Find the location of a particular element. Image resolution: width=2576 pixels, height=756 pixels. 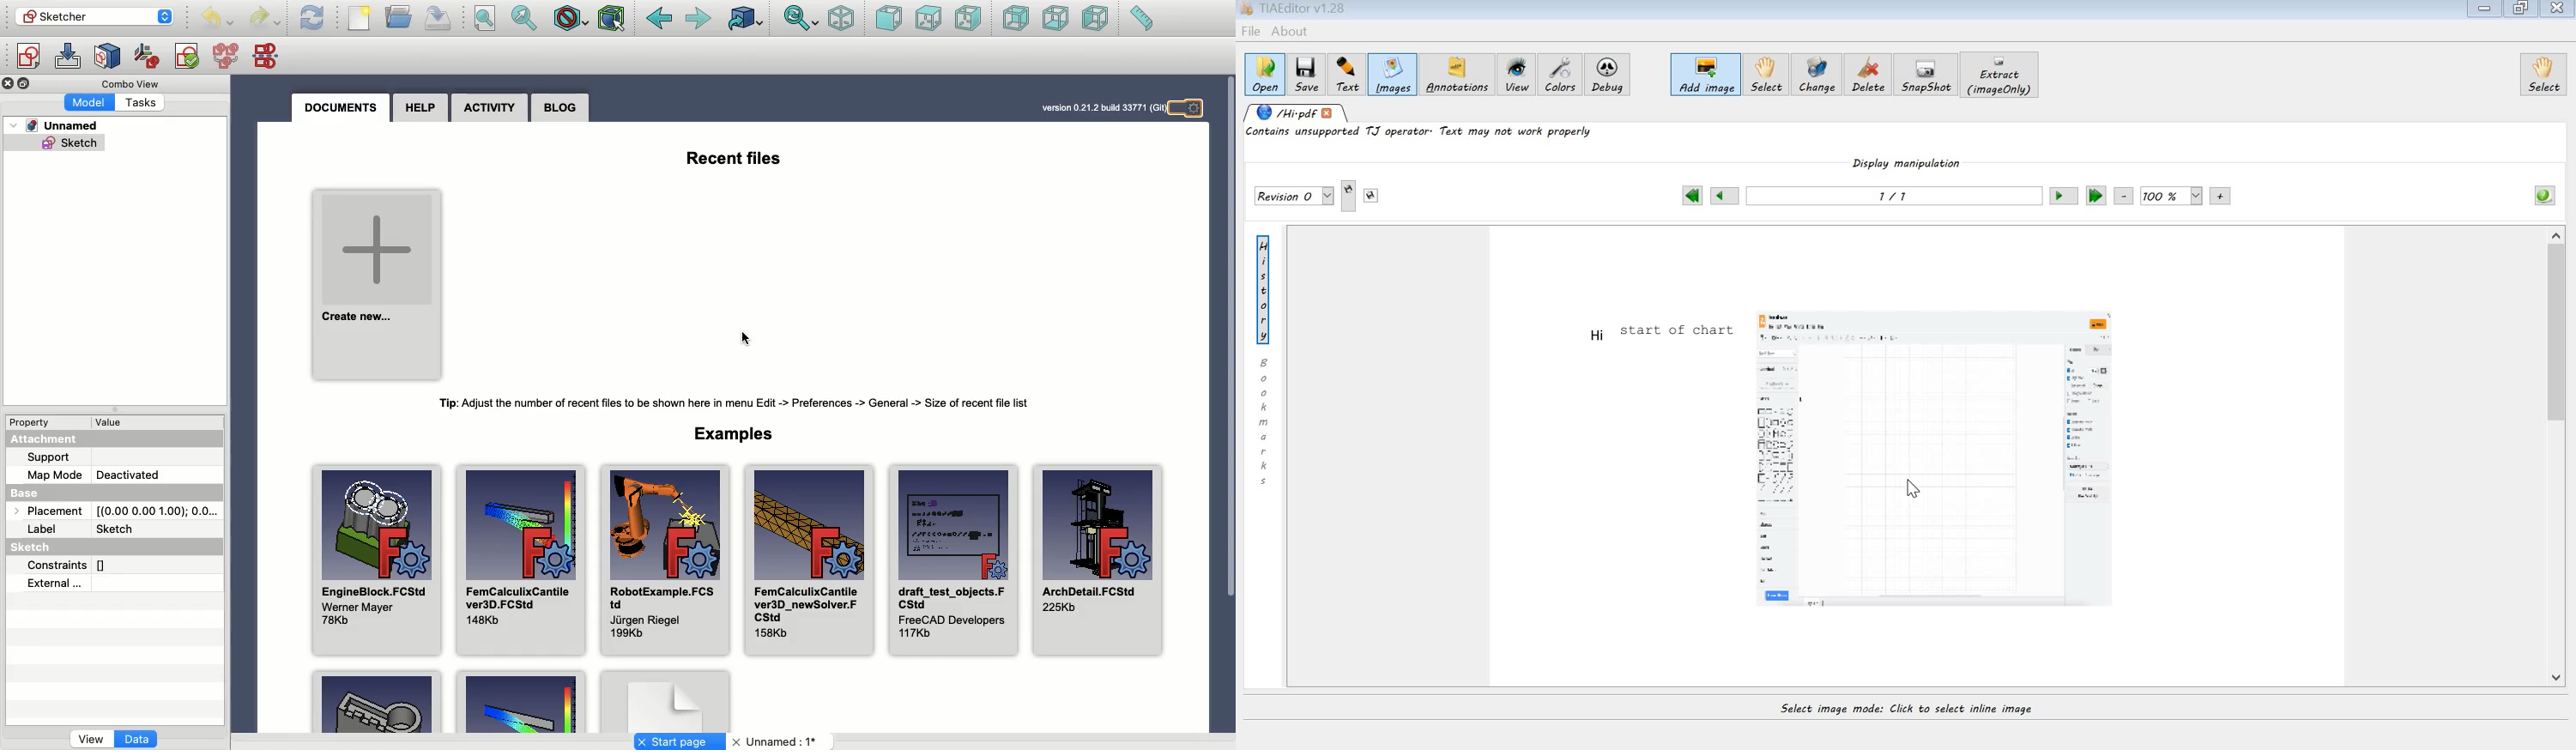

Base is located at coordinates (30, 494).